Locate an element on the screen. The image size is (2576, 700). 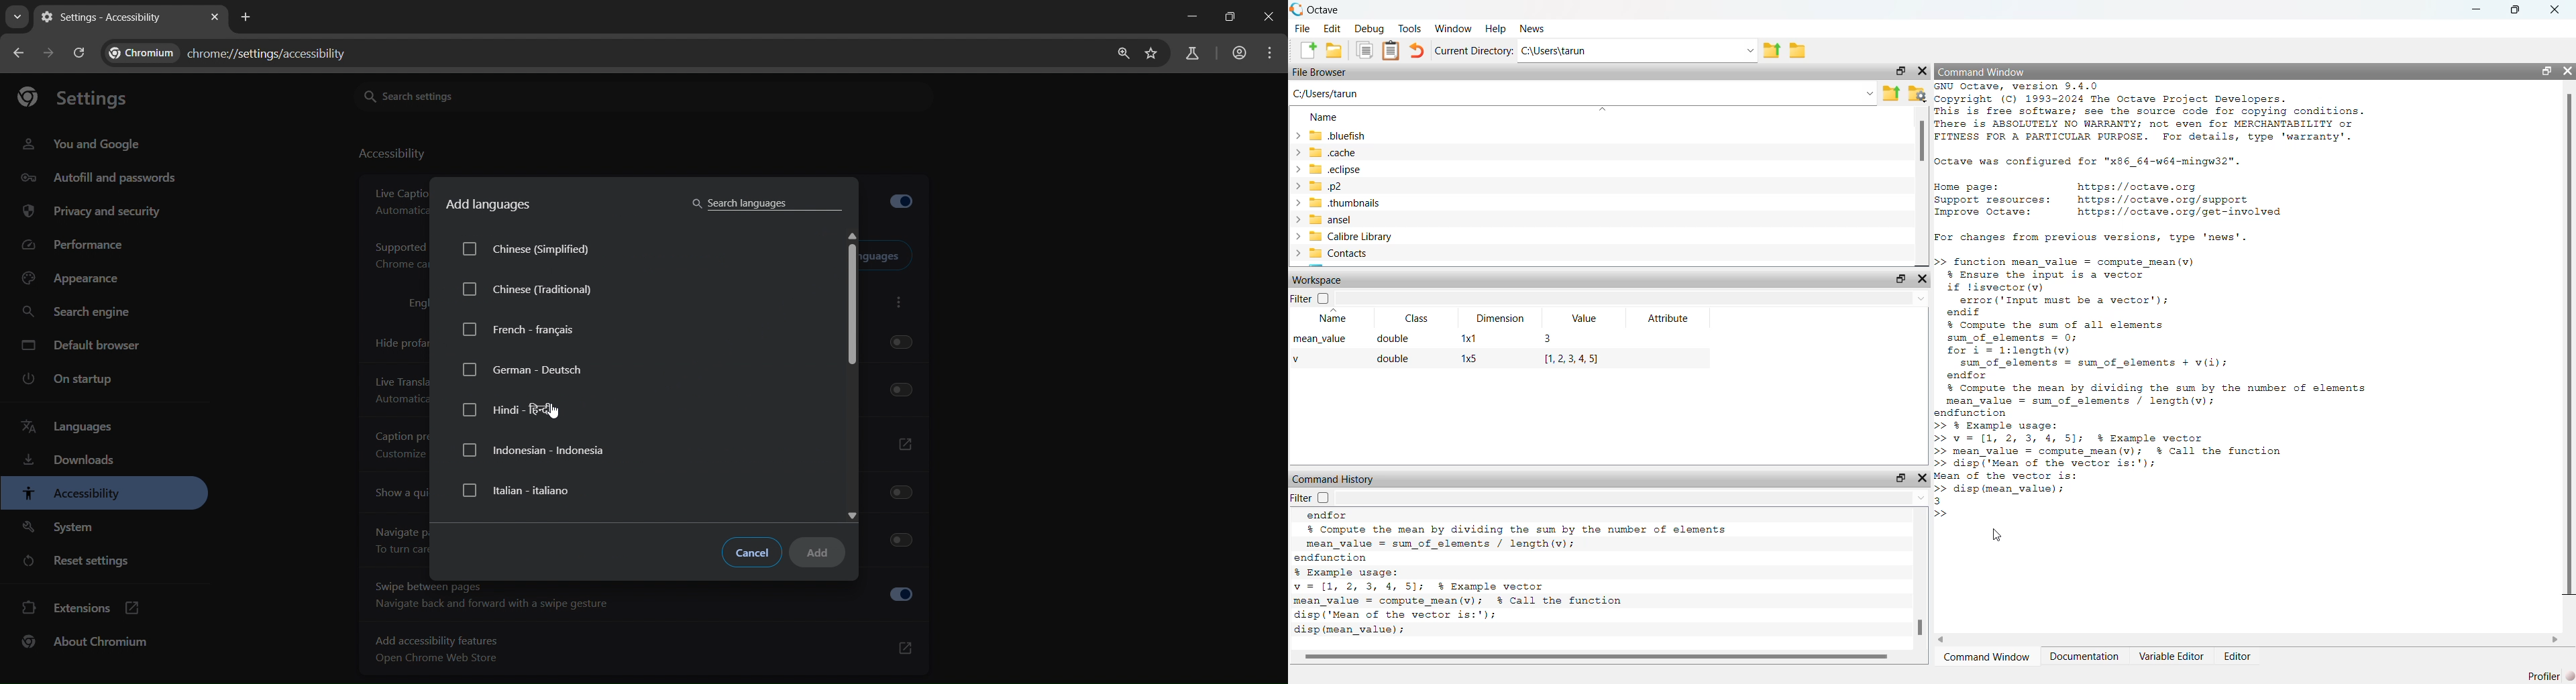
3 is located at coordinates (1550, 339).